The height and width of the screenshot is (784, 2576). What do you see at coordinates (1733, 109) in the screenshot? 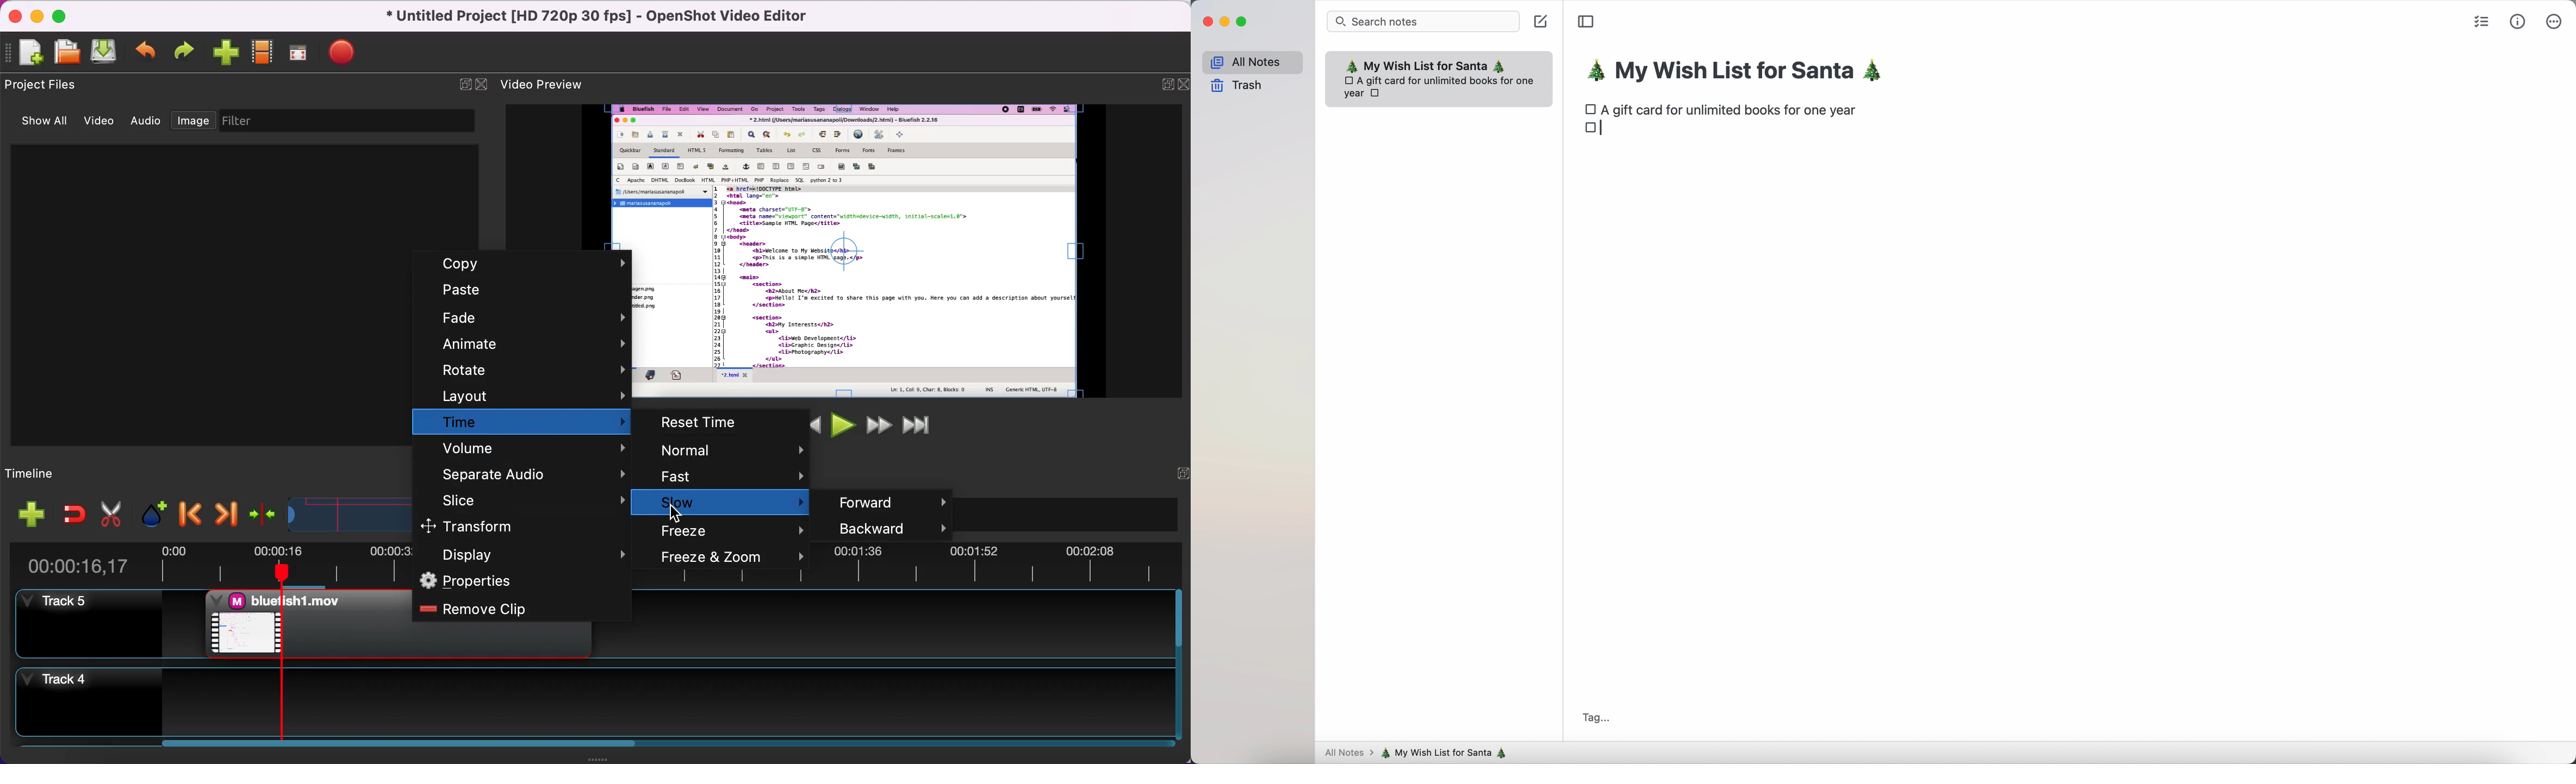
I see `A gift card for unlimited books for one year` at bounding box center [1733, 109].